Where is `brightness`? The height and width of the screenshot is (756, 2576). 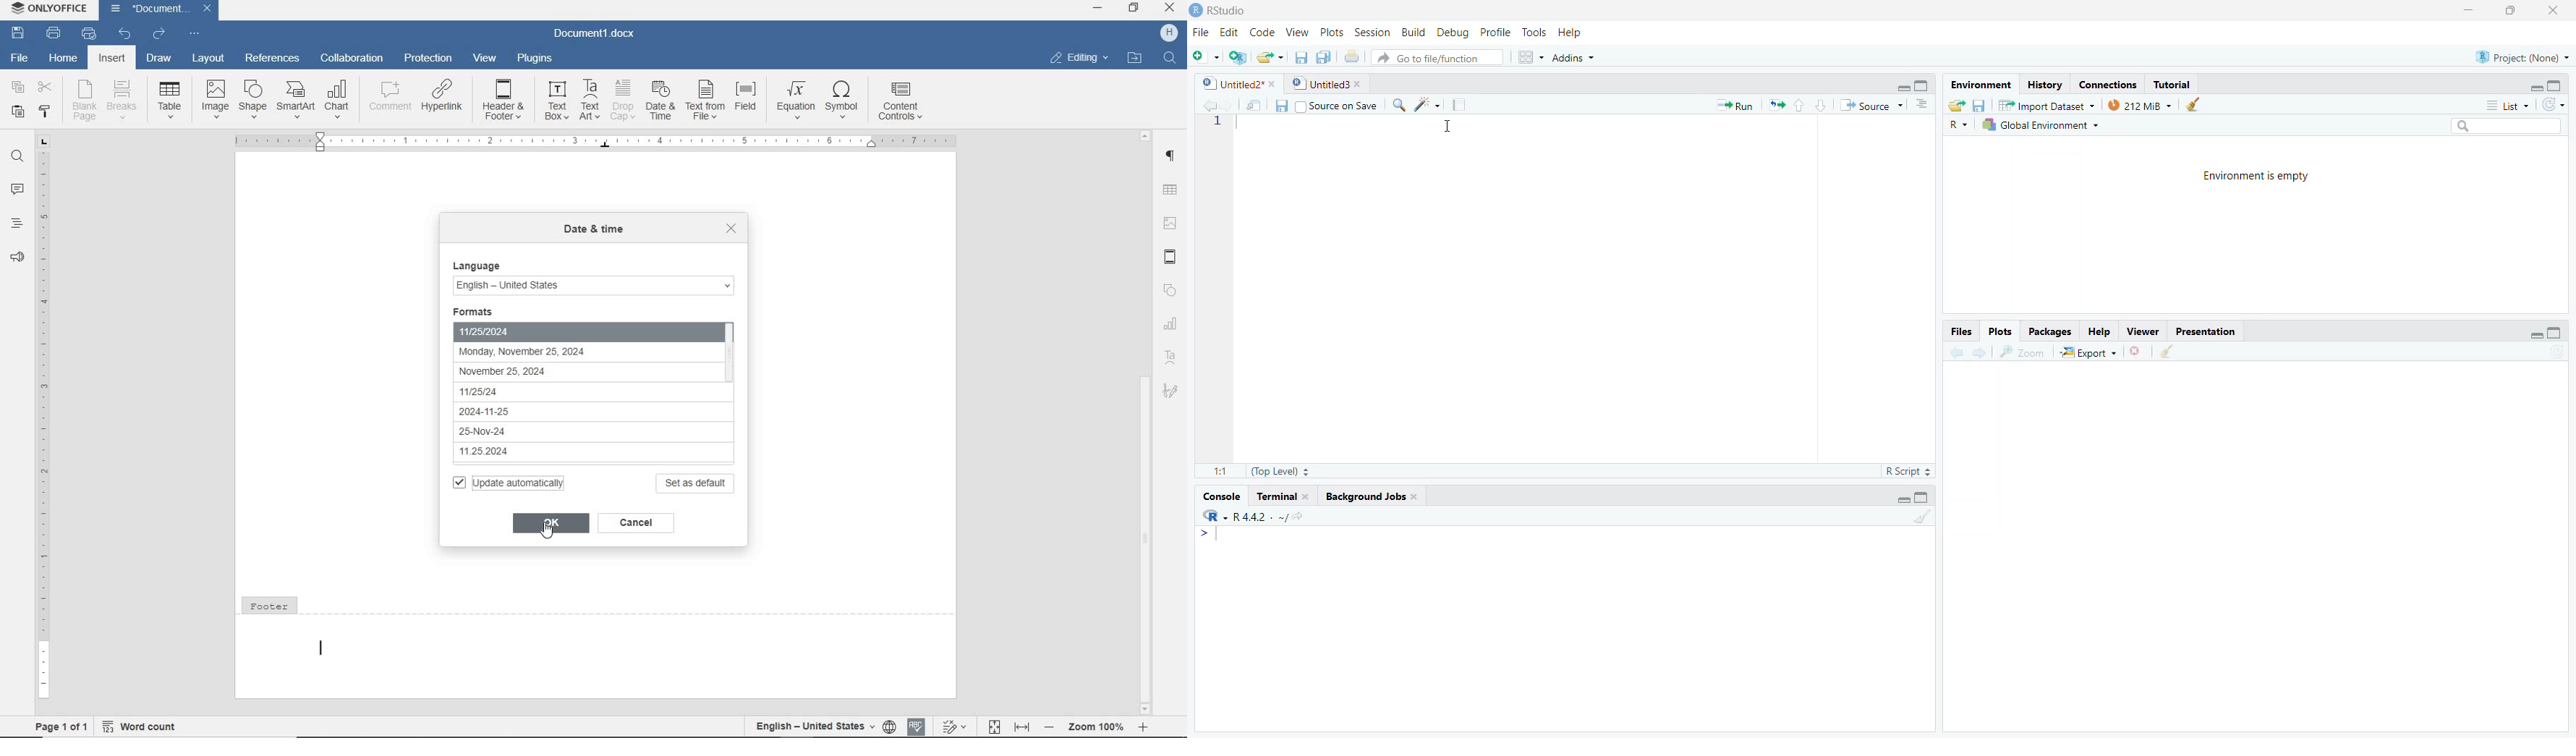
brightness is located at coordinates (1429, 106).